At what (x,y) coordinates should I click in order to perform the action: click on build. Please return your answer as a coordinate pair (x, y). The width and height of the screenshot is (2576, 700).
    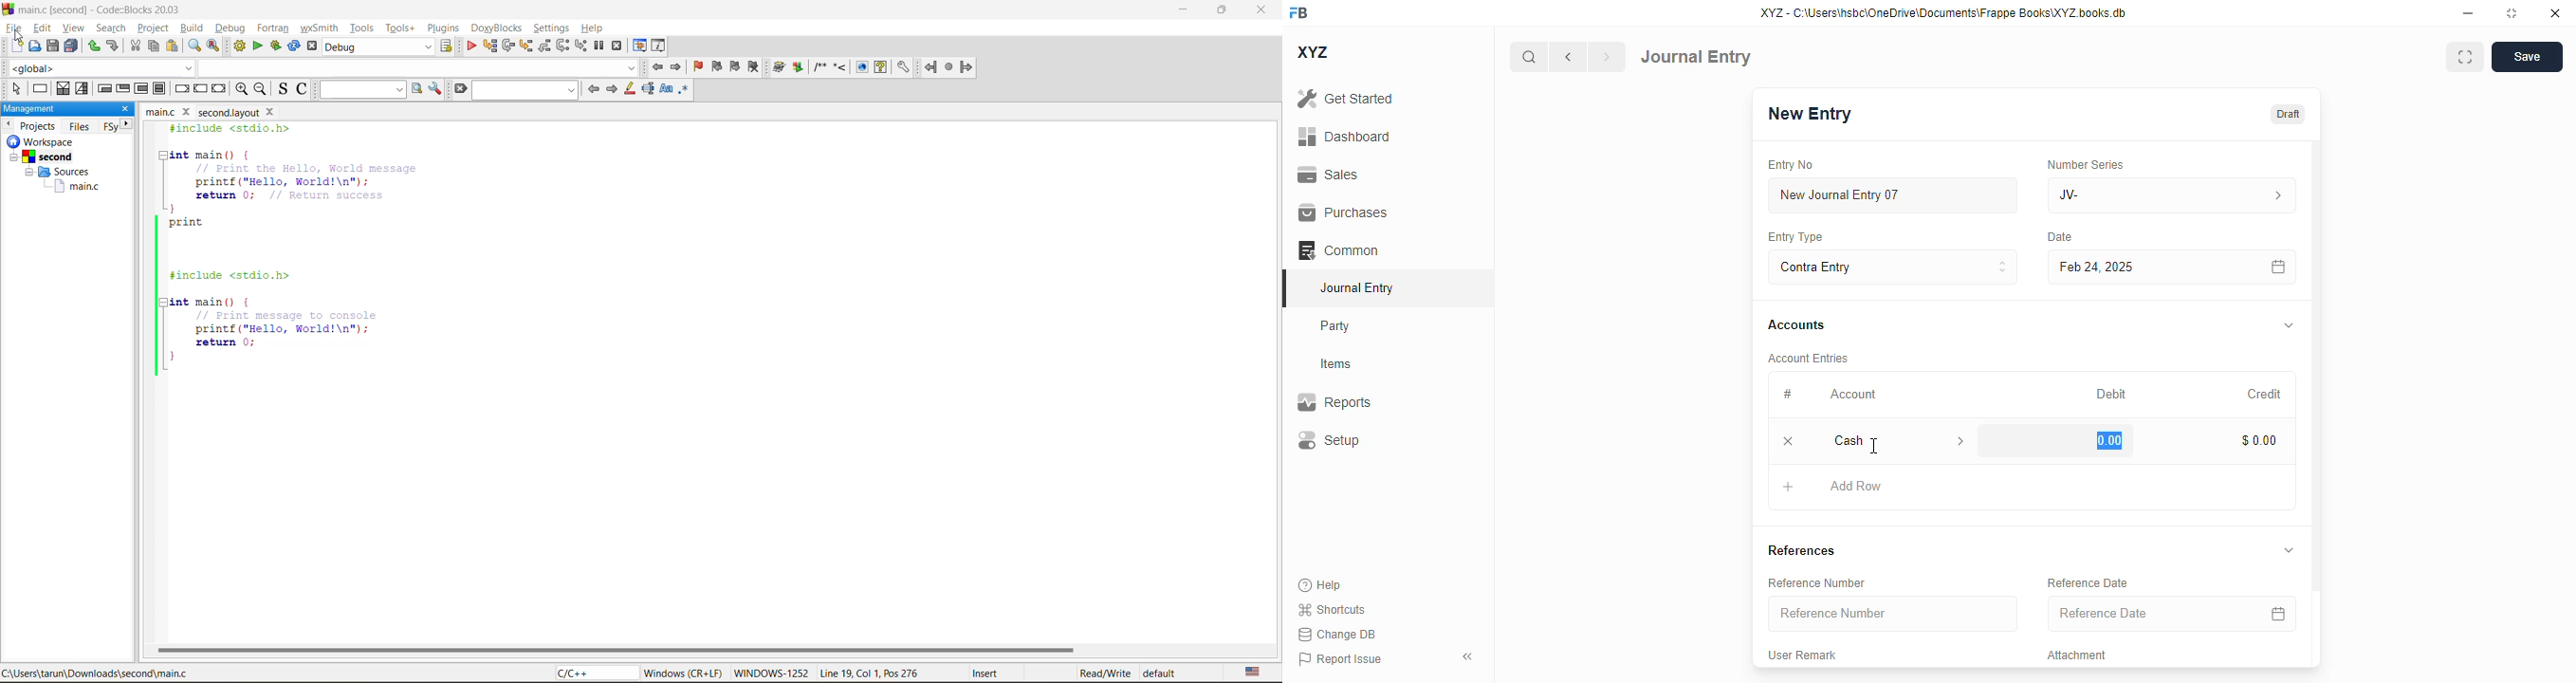
    Looking at the image, I should click on (239, 45).